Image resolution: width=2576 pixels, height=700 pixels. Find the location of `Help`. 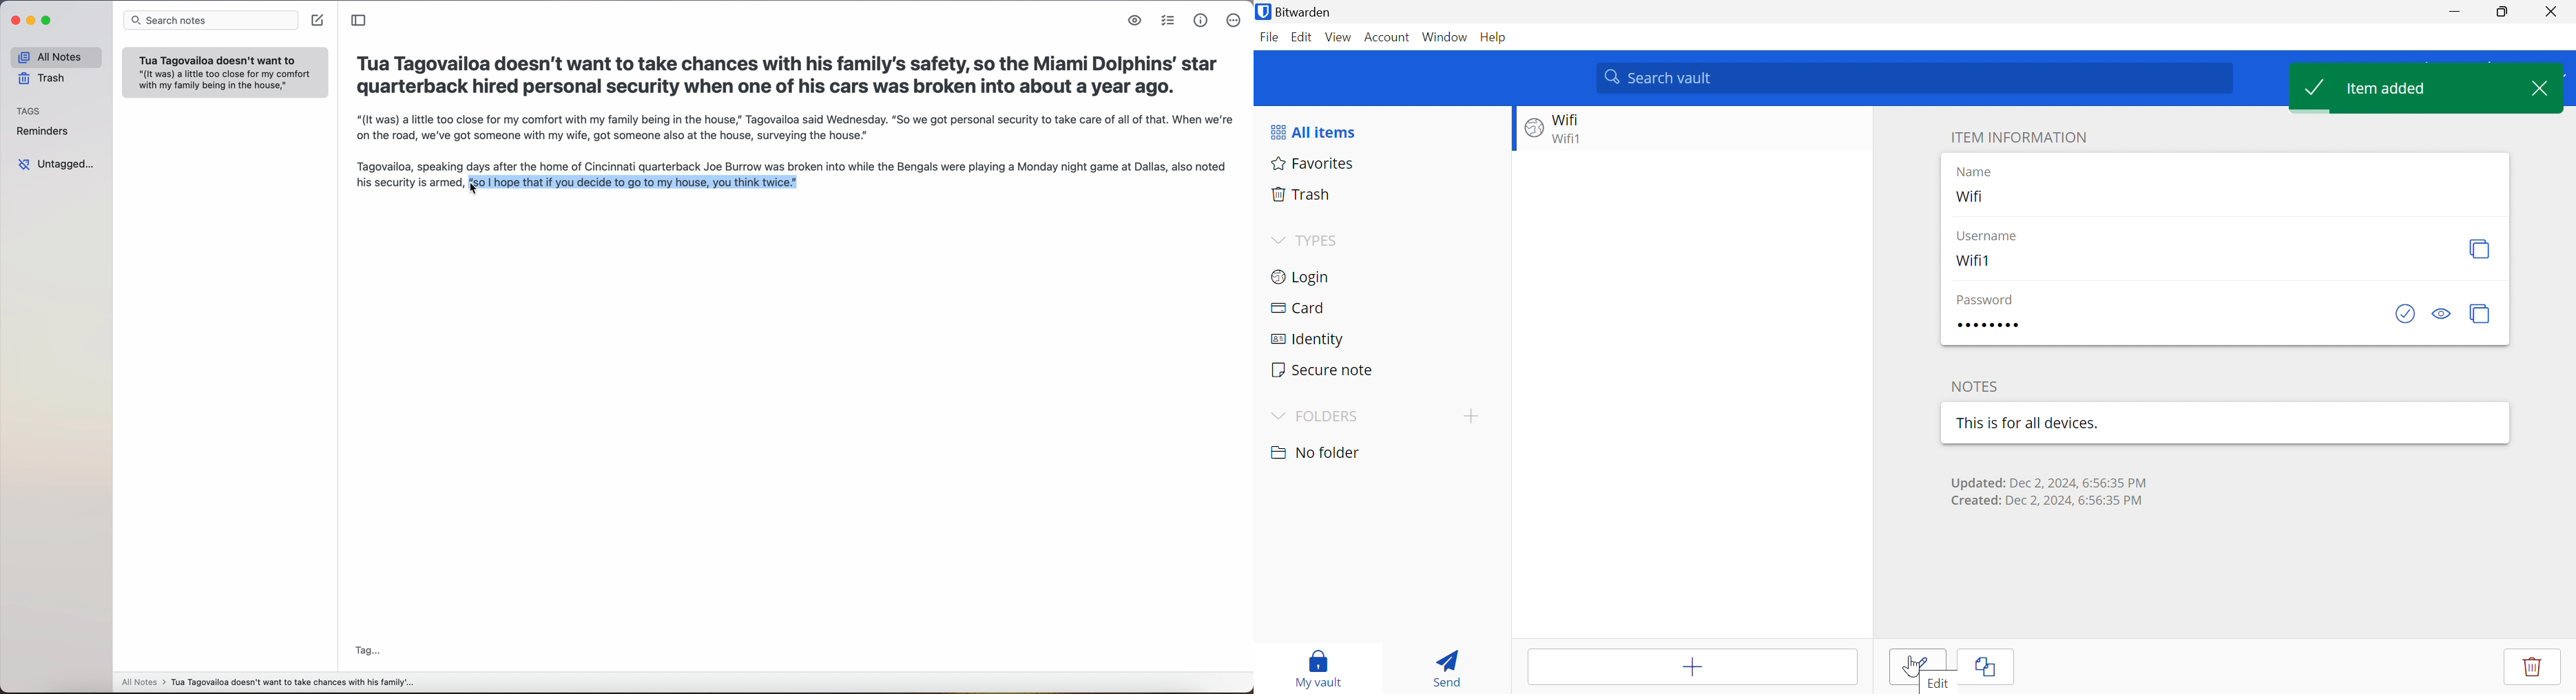

Help is located at coordinates (1497, 36).